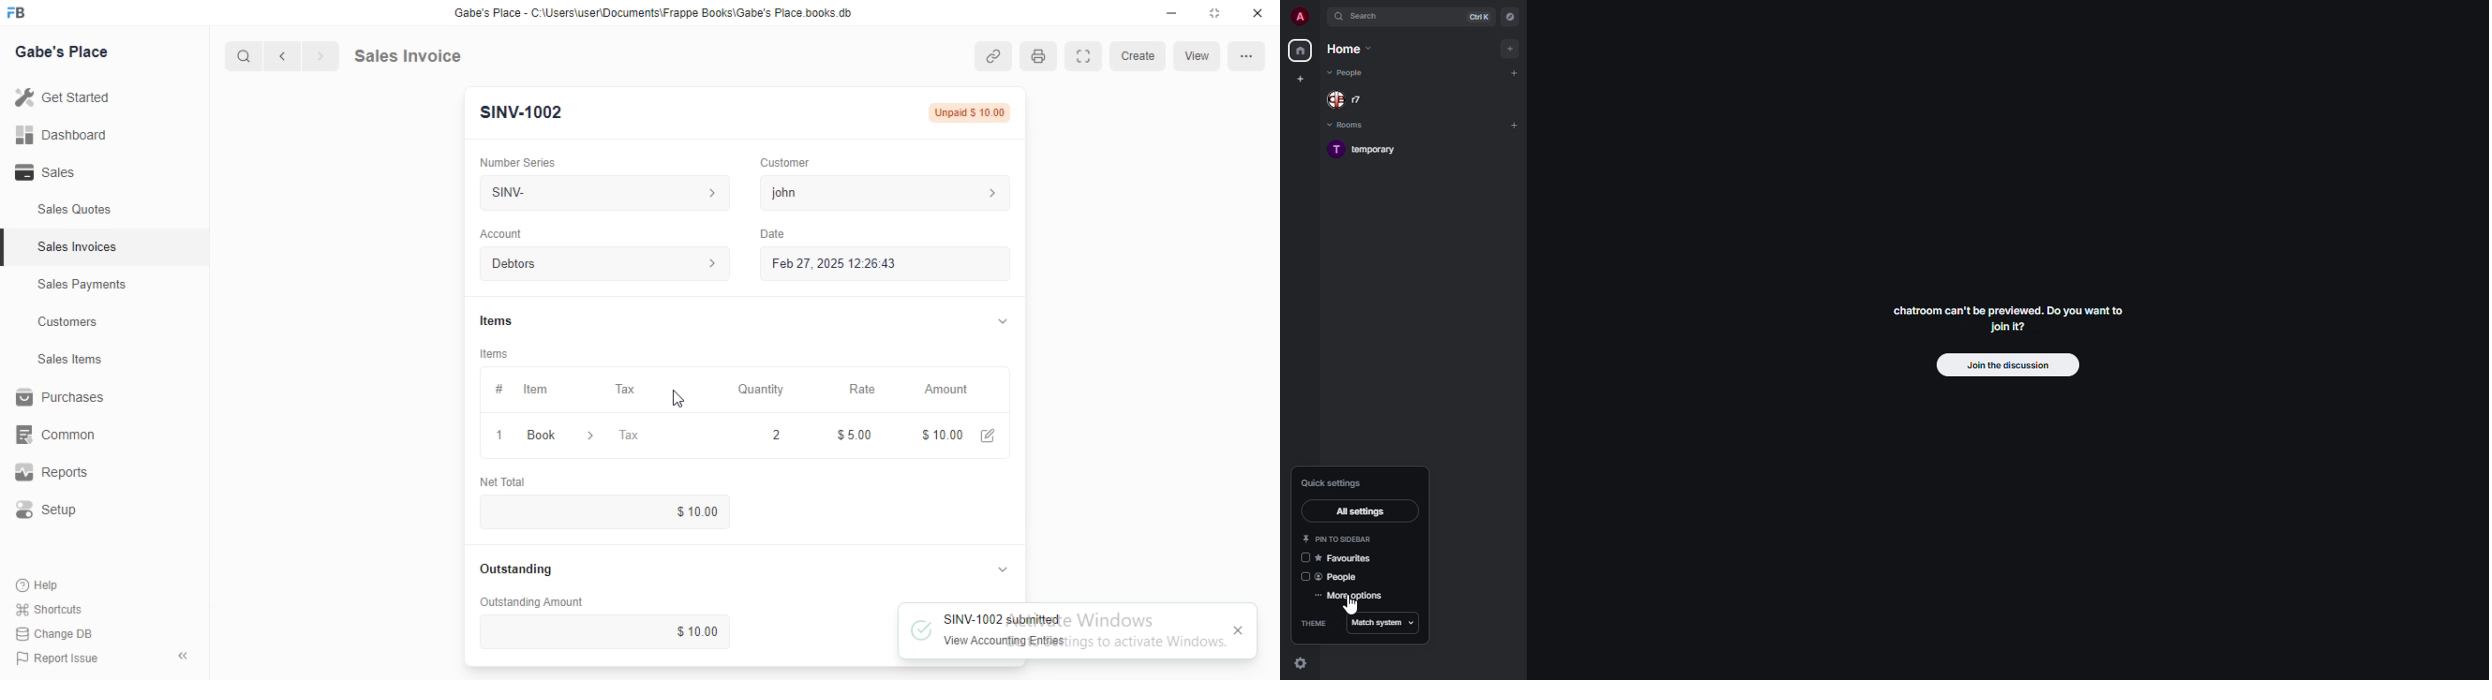  Describe the element at coordinates (1320, 18) in the screenshot. I see `expand` at that location.